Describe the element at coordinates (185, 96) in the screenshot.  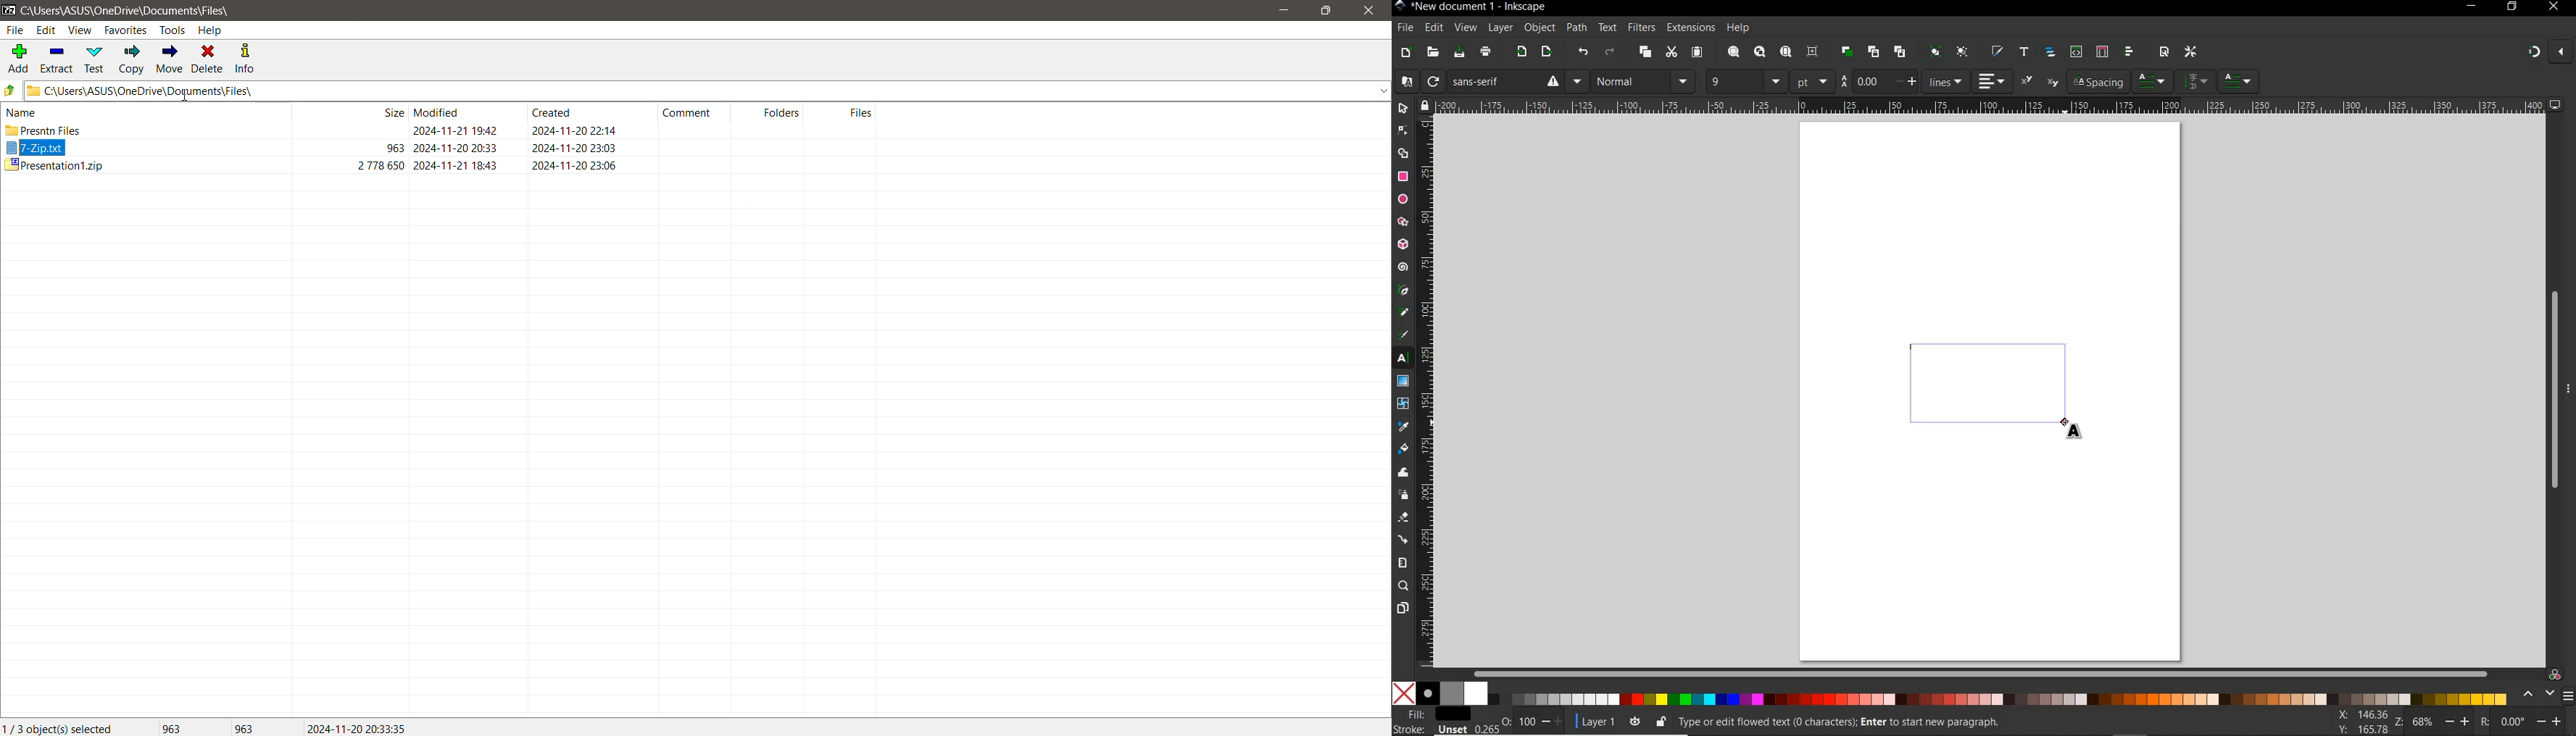
I see `cursor` at that location.